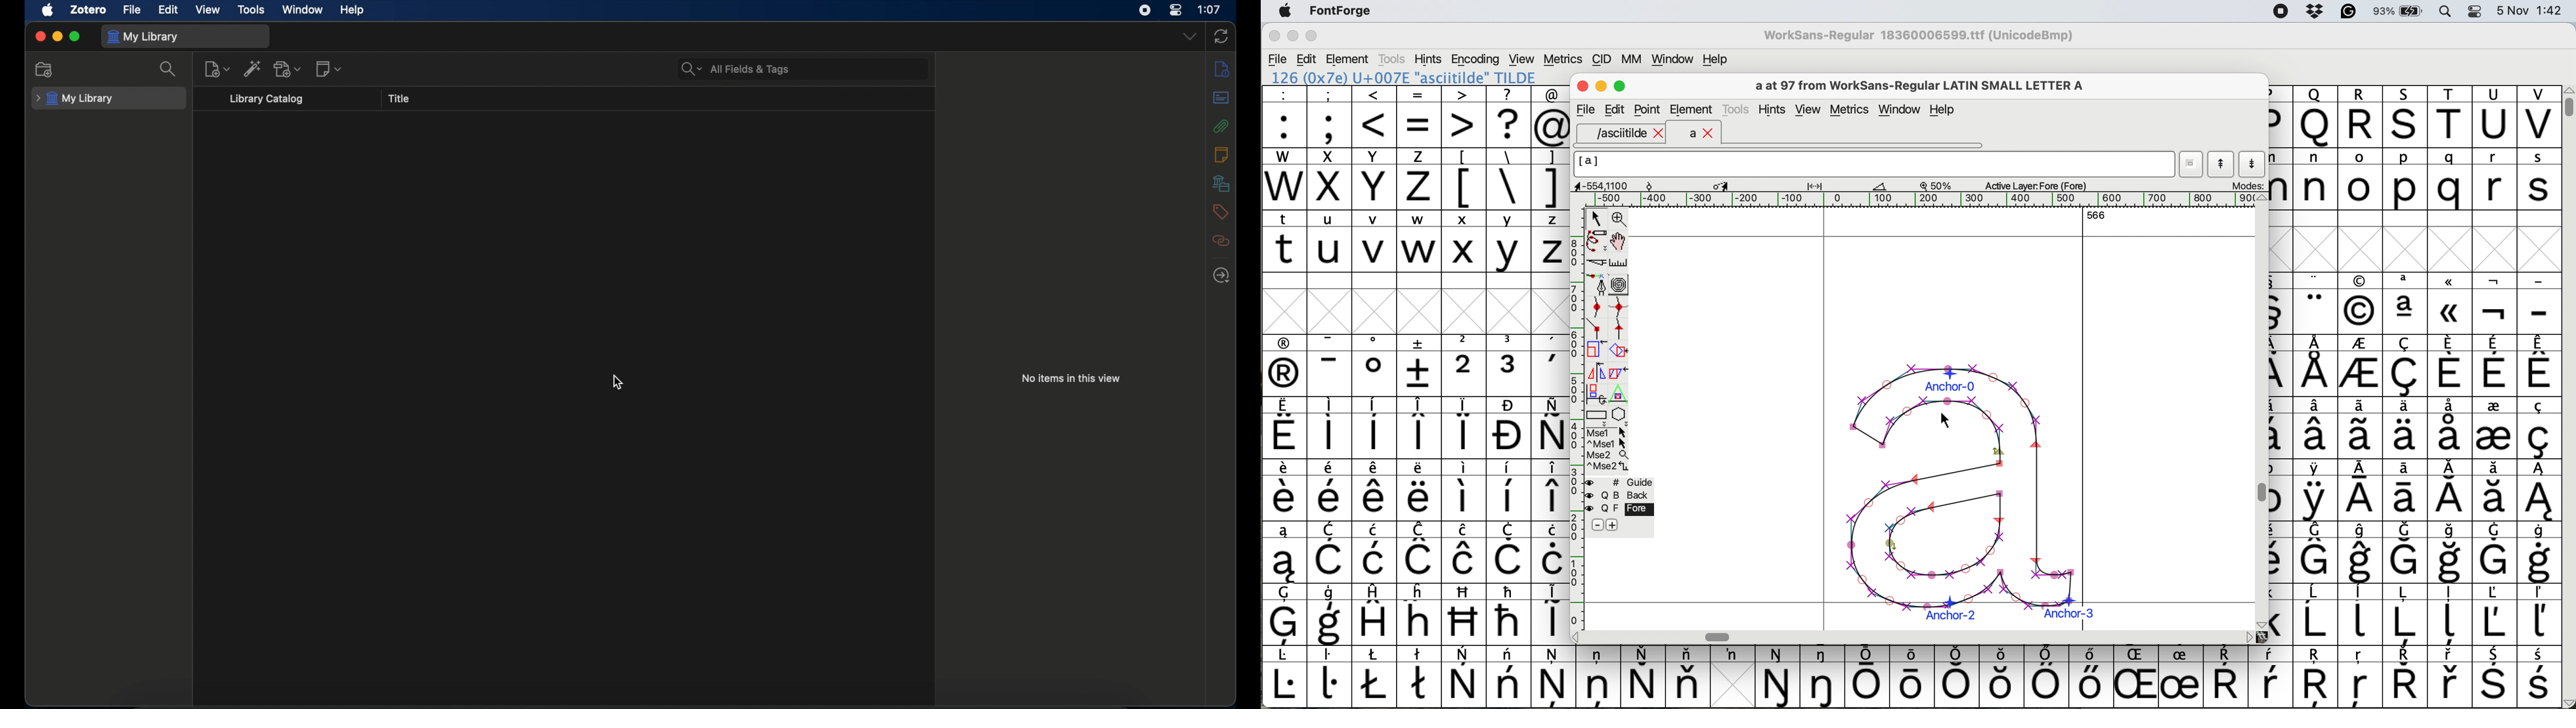 The height and width of the screenshot is (728, 2576). What do you see at coordinates (2362, 181) in the screenshot?
I see `o` at bounding box center [2362, 181].